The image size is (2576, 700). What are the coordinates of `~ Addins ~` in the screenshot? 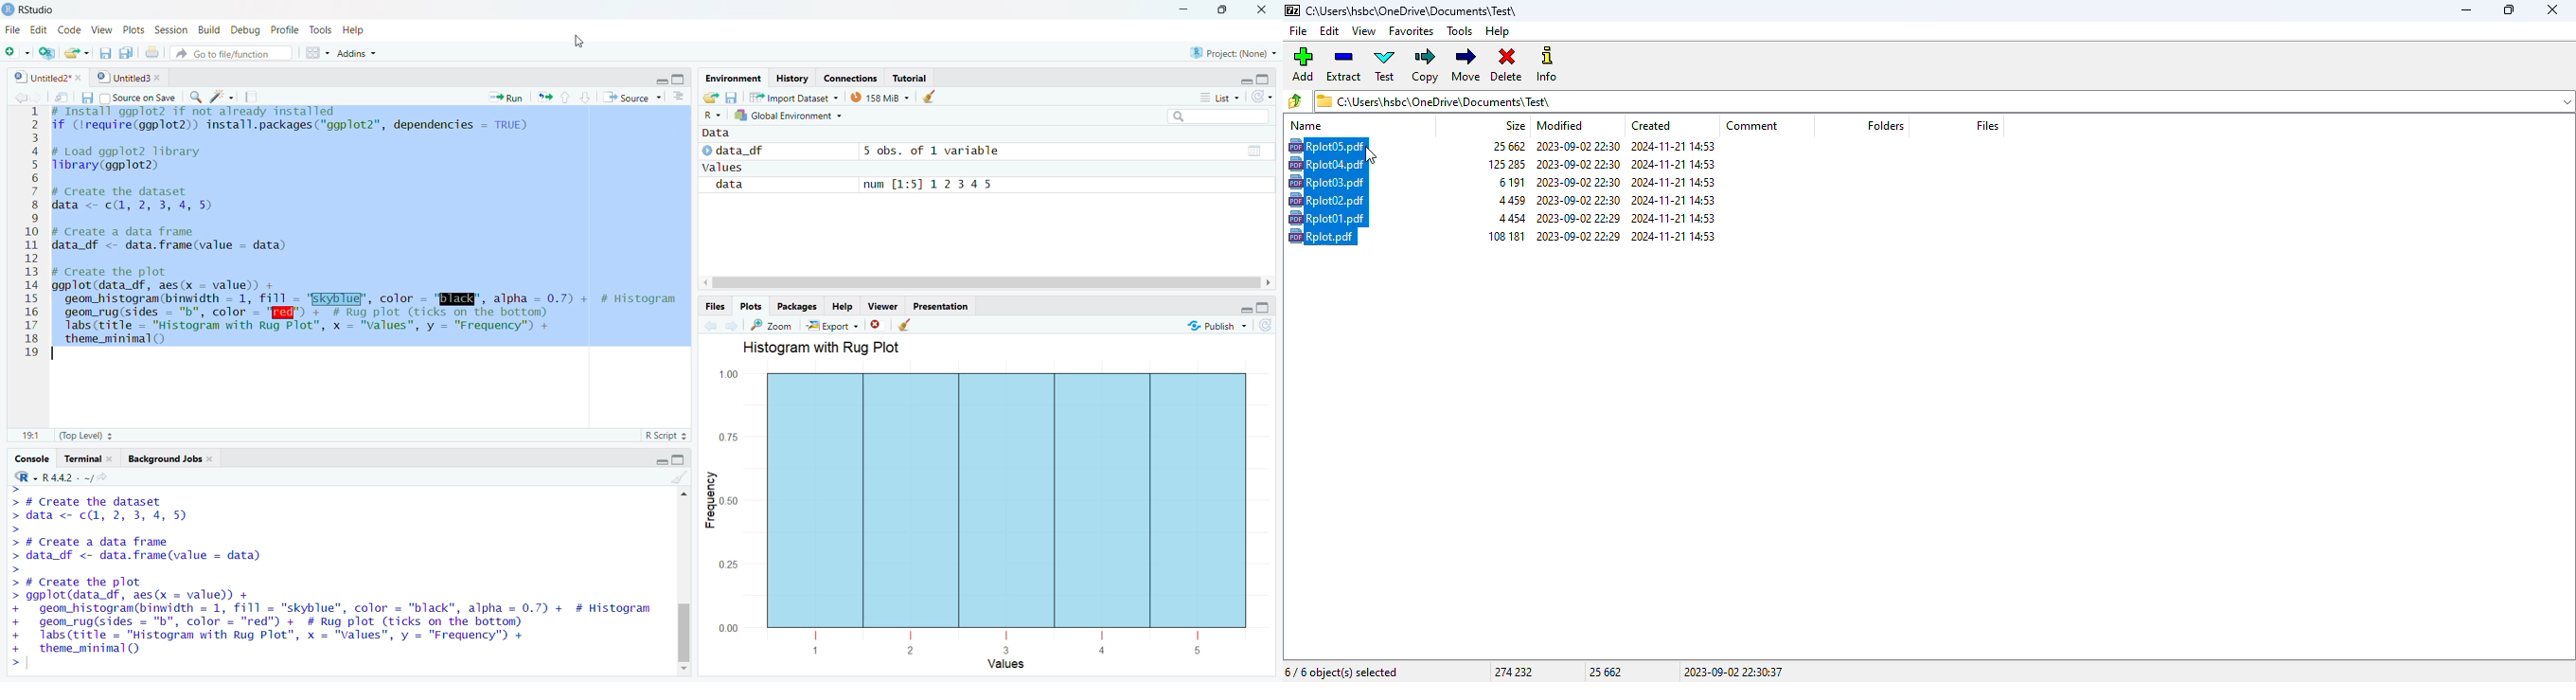 It's located at (368, 51).